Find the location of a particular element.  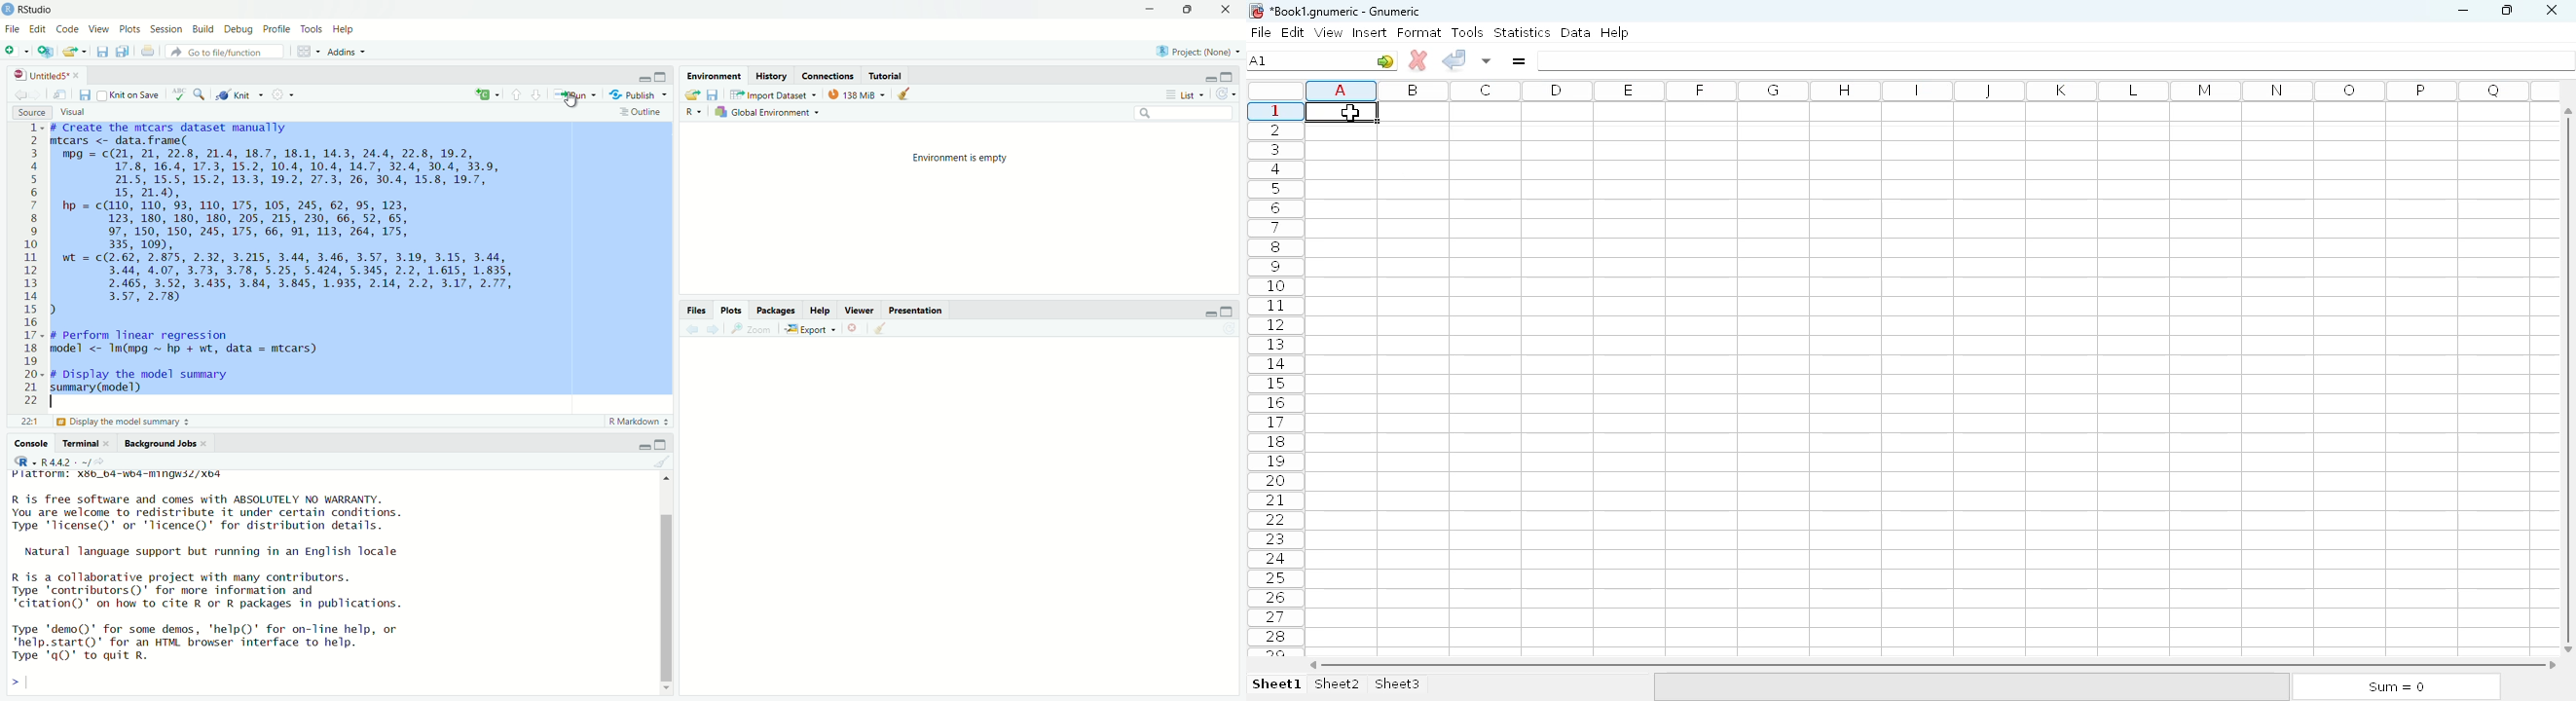

statistics is located at coordinates (1522, 31).